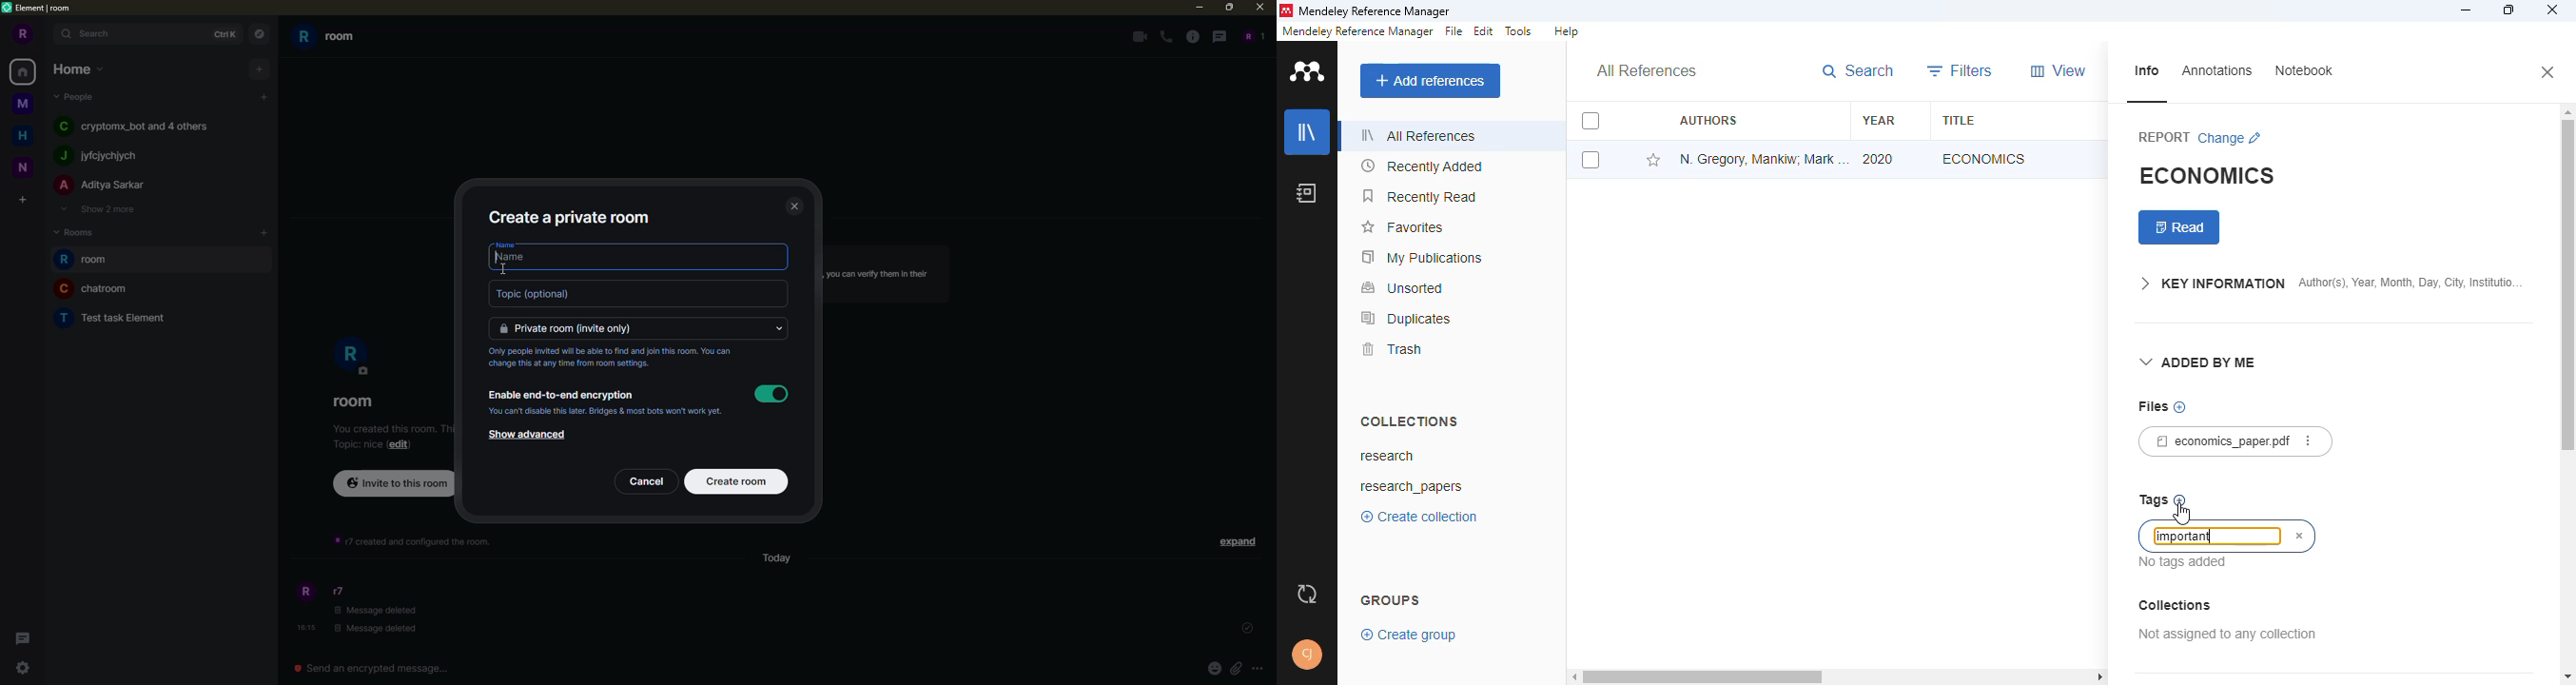 This screenshot has height=700, width=2576. I want to click on people, so click(104, 154).